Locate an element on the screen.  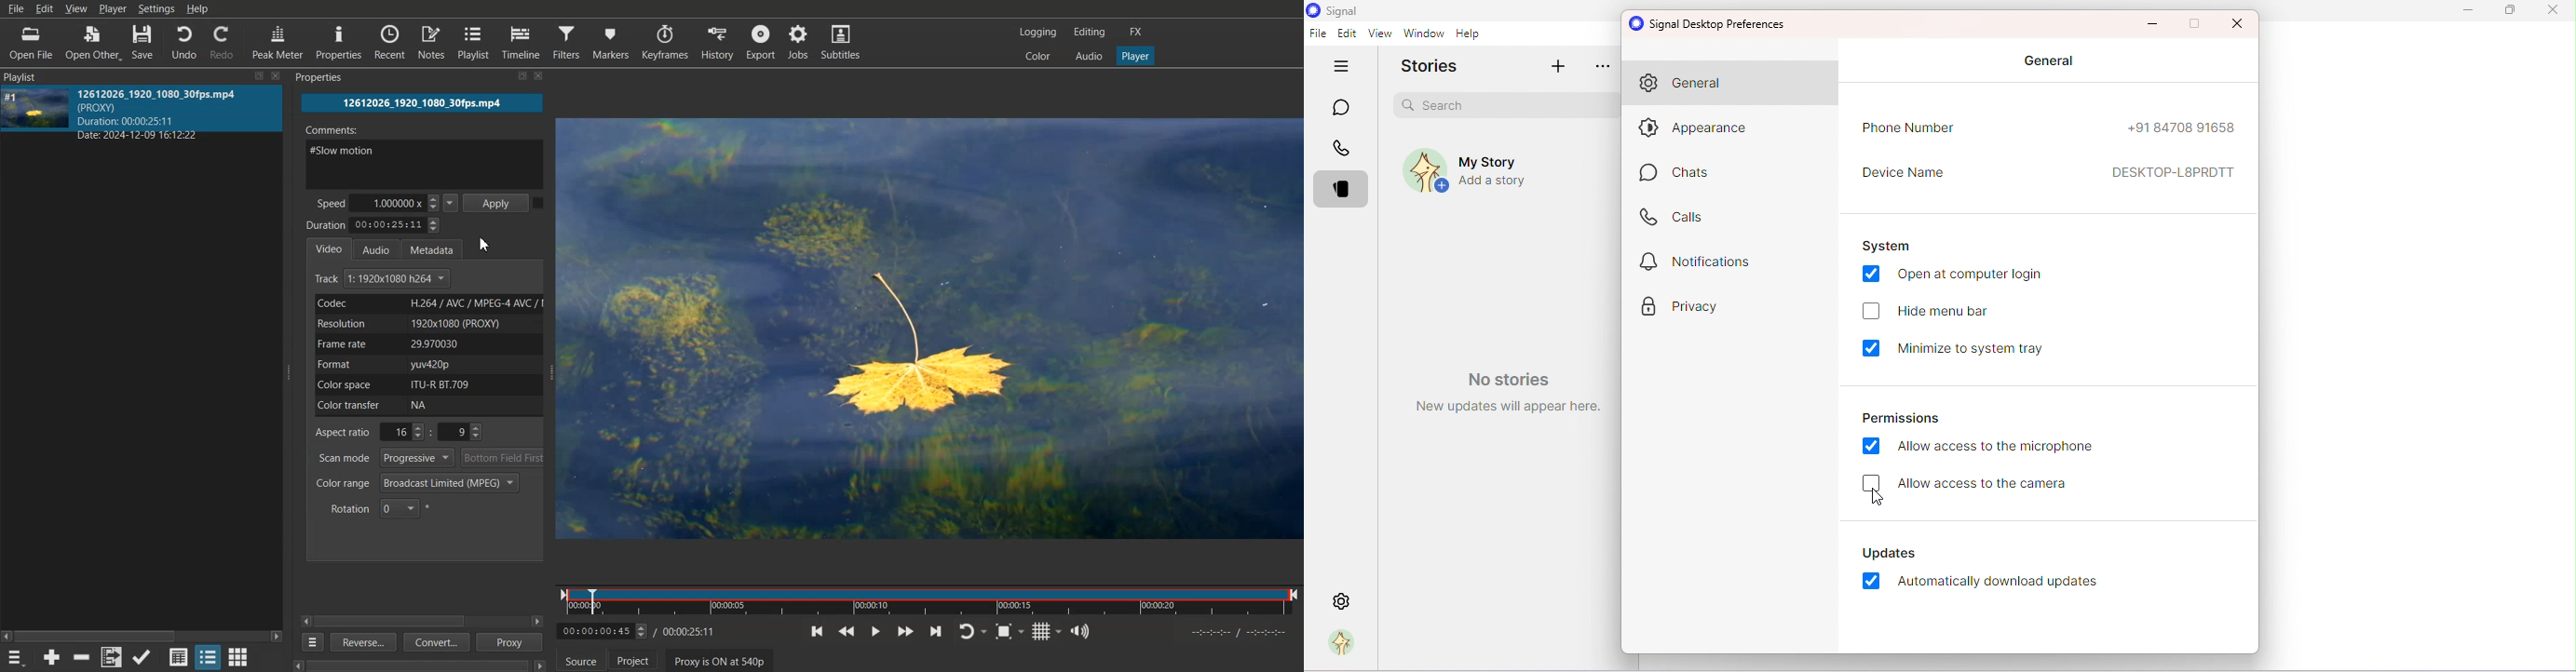
Format is located at coordinates (426, 365).